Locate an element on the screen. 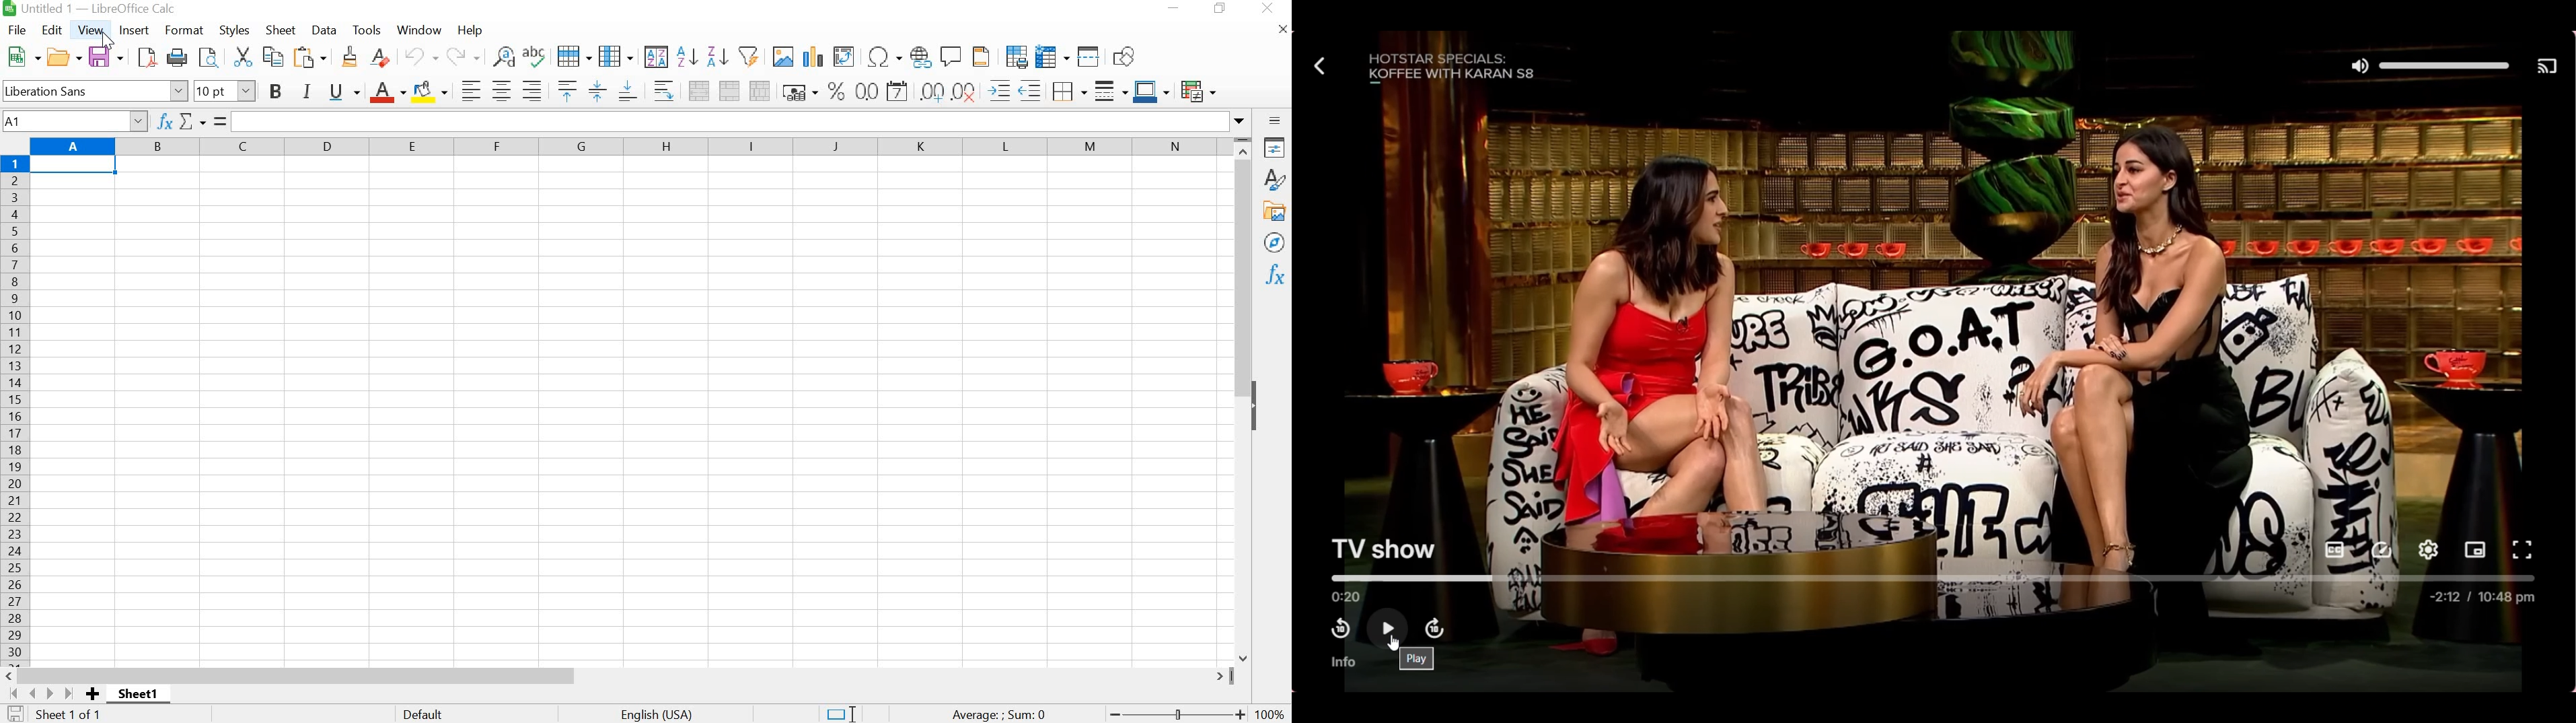 This screenshot has height=728, width=2576. INSERT OR EDIT PIVOT TABLE is located at coordinates (844, 57).